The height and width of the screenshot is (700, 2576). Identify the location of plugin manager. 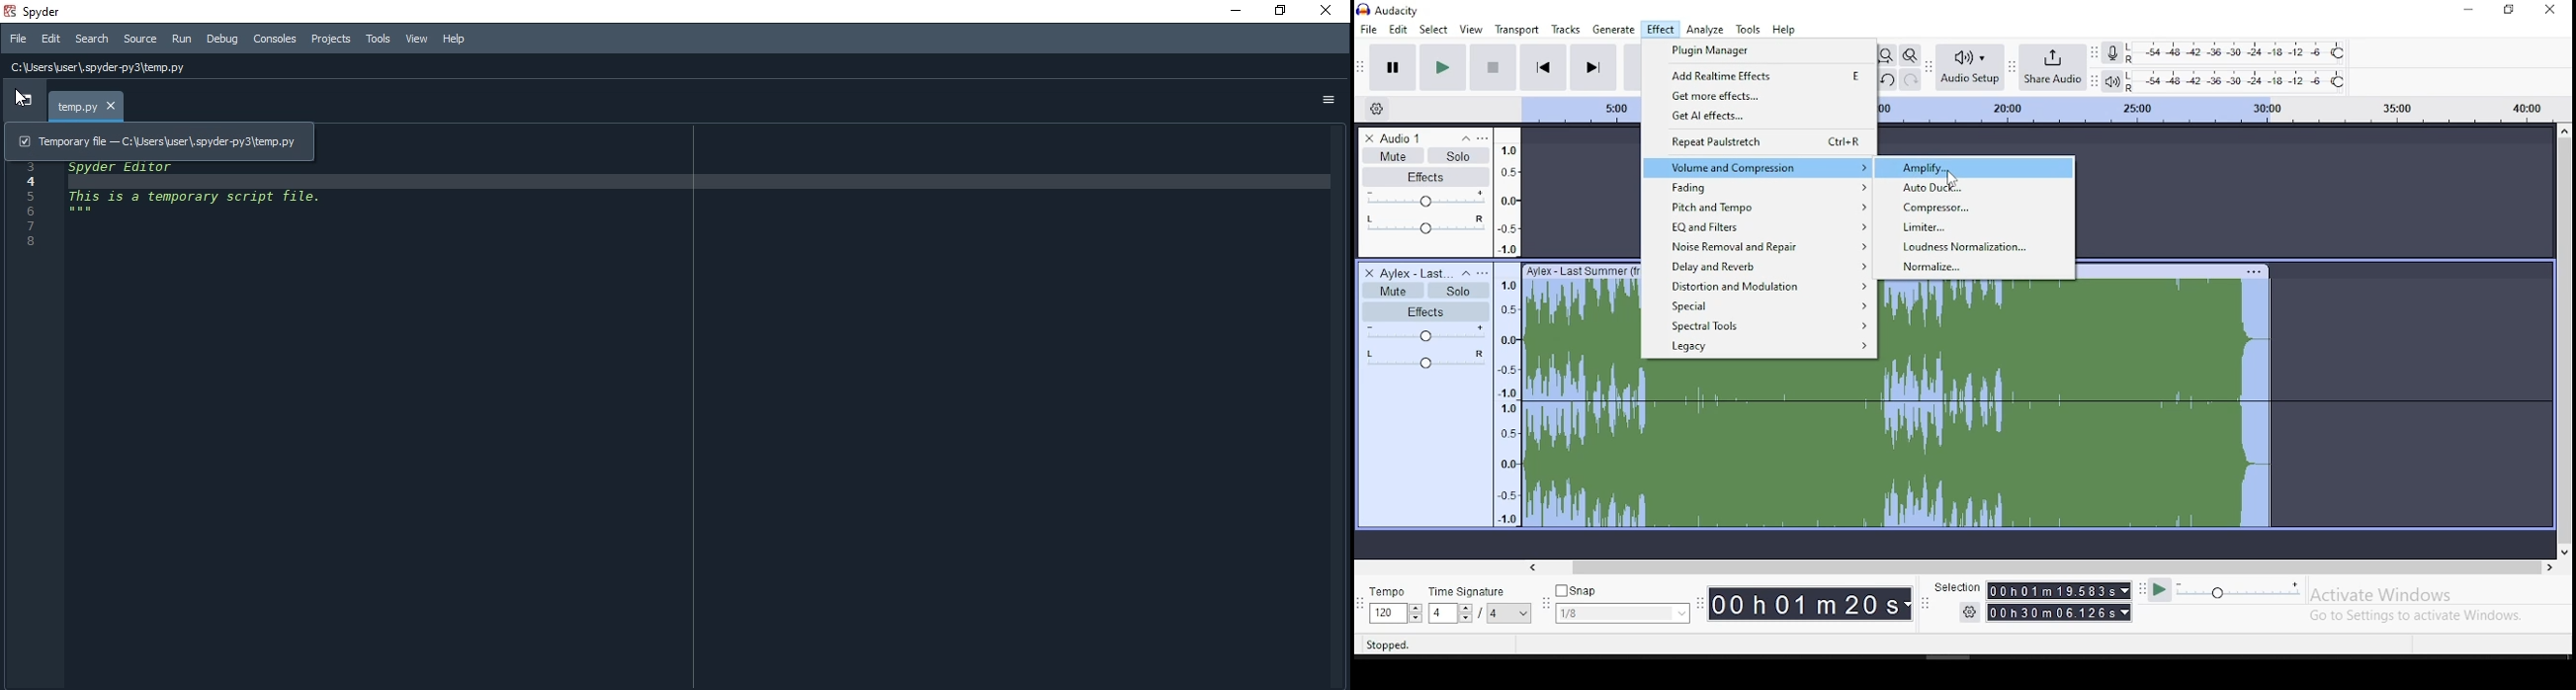
(1759, 51).